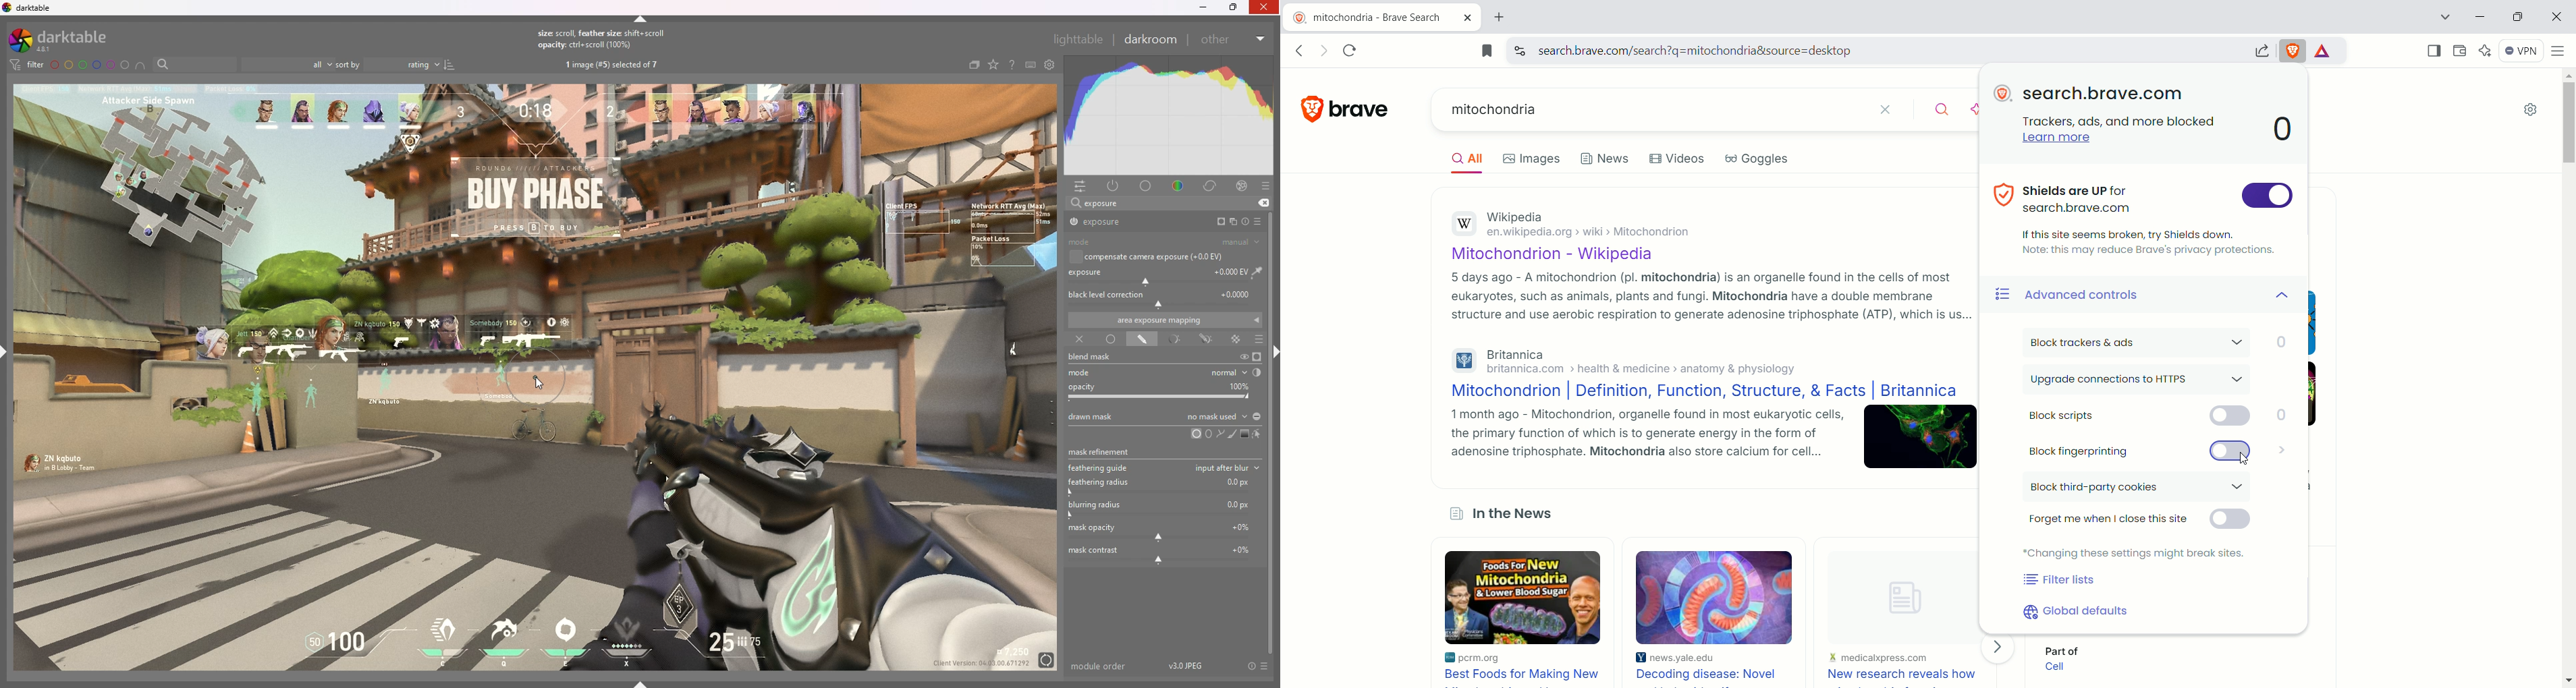 This screenshot has width=2576, height=700. Describe the element at coordinates (1164, 298) in the screenshot. I see `black level correction` at that location.